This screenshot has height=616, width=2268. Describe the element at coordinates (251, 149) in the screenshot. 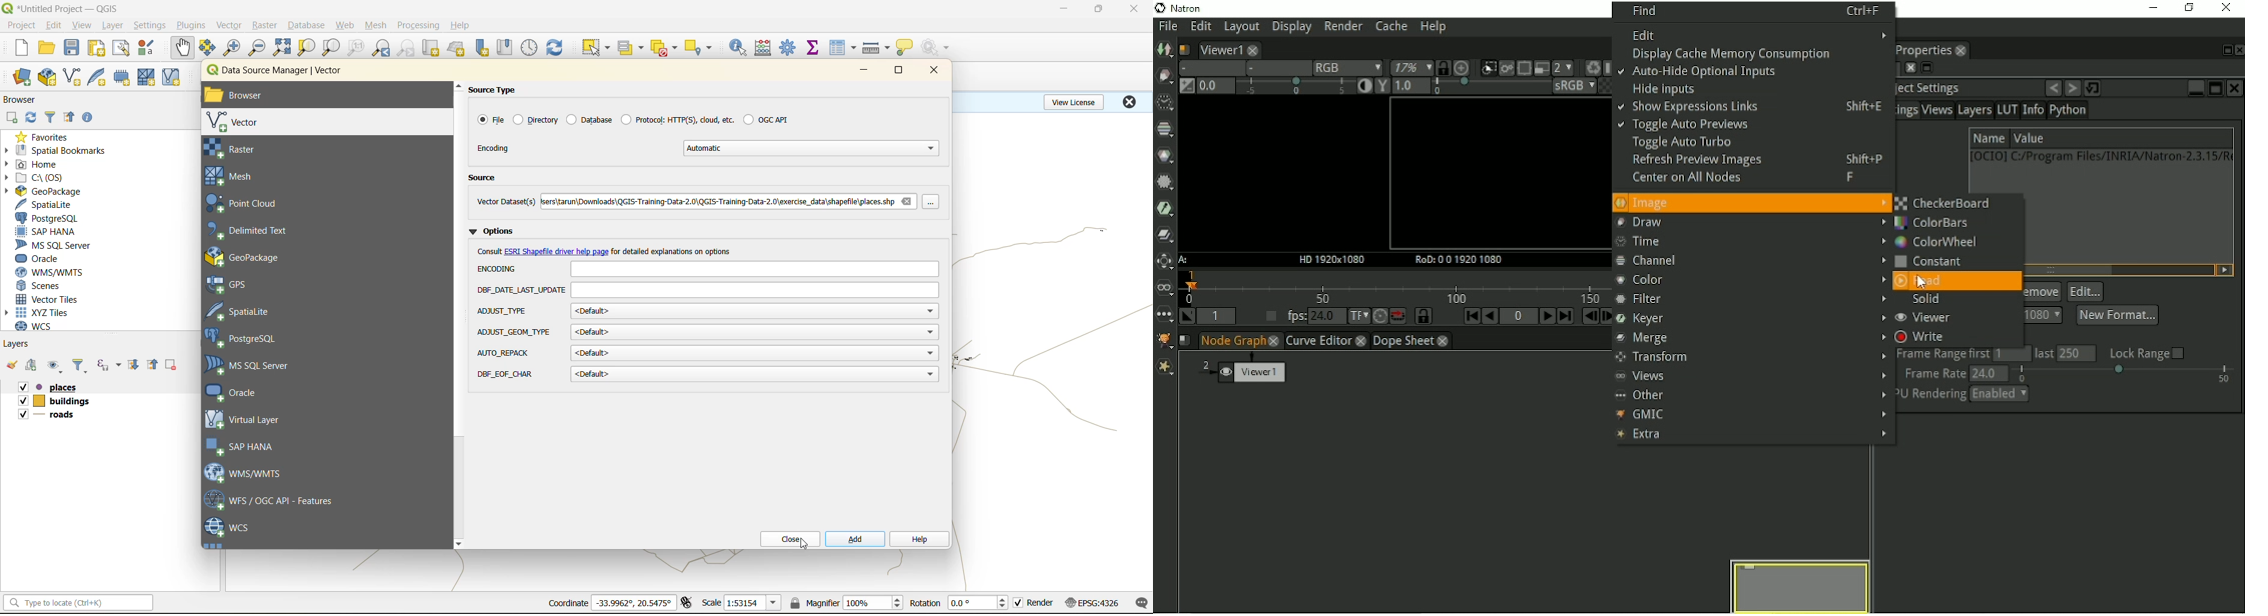

I see `raster` at that location.